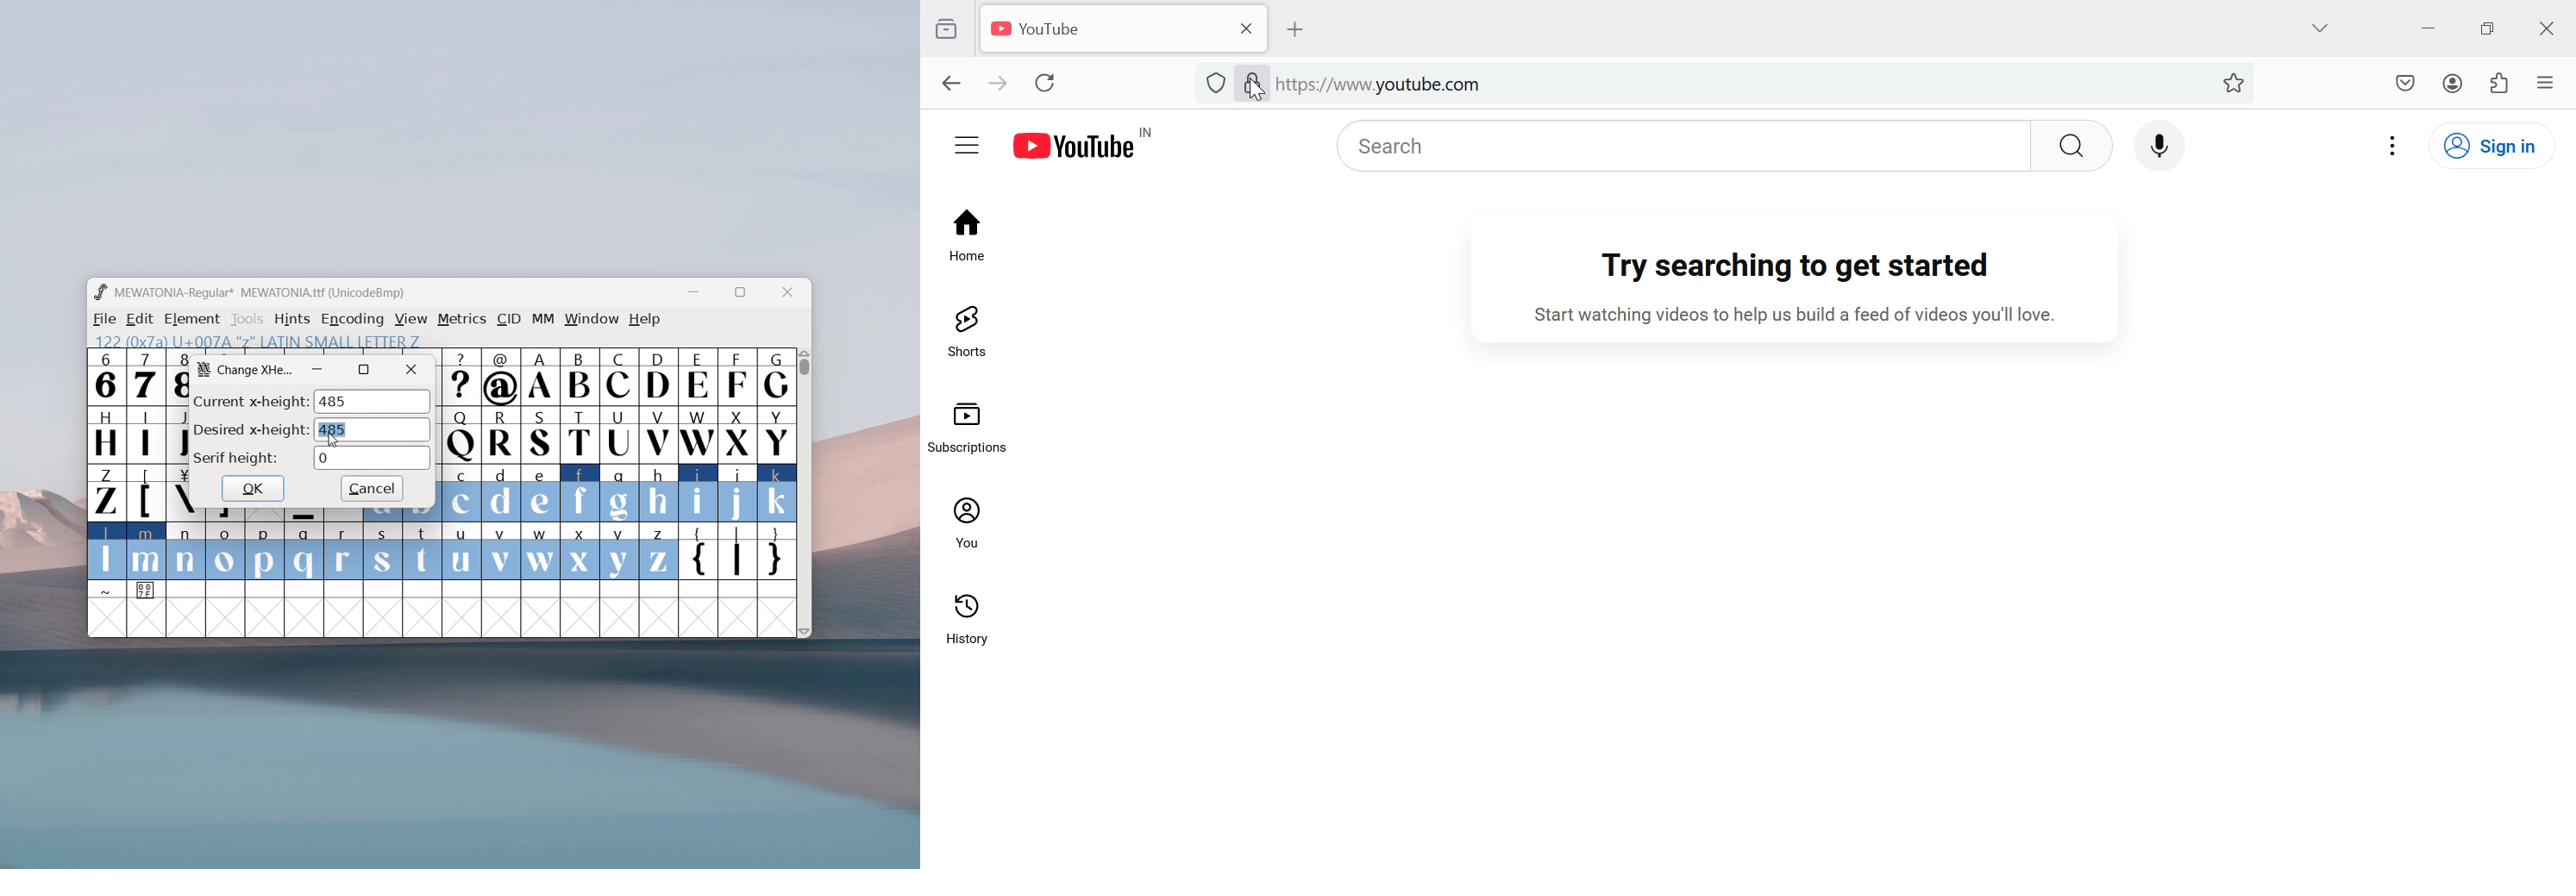 The image size is (2576, 896). Describe the element at coordinates (462, 319) in the screenshot. I see `metrics` at that location.